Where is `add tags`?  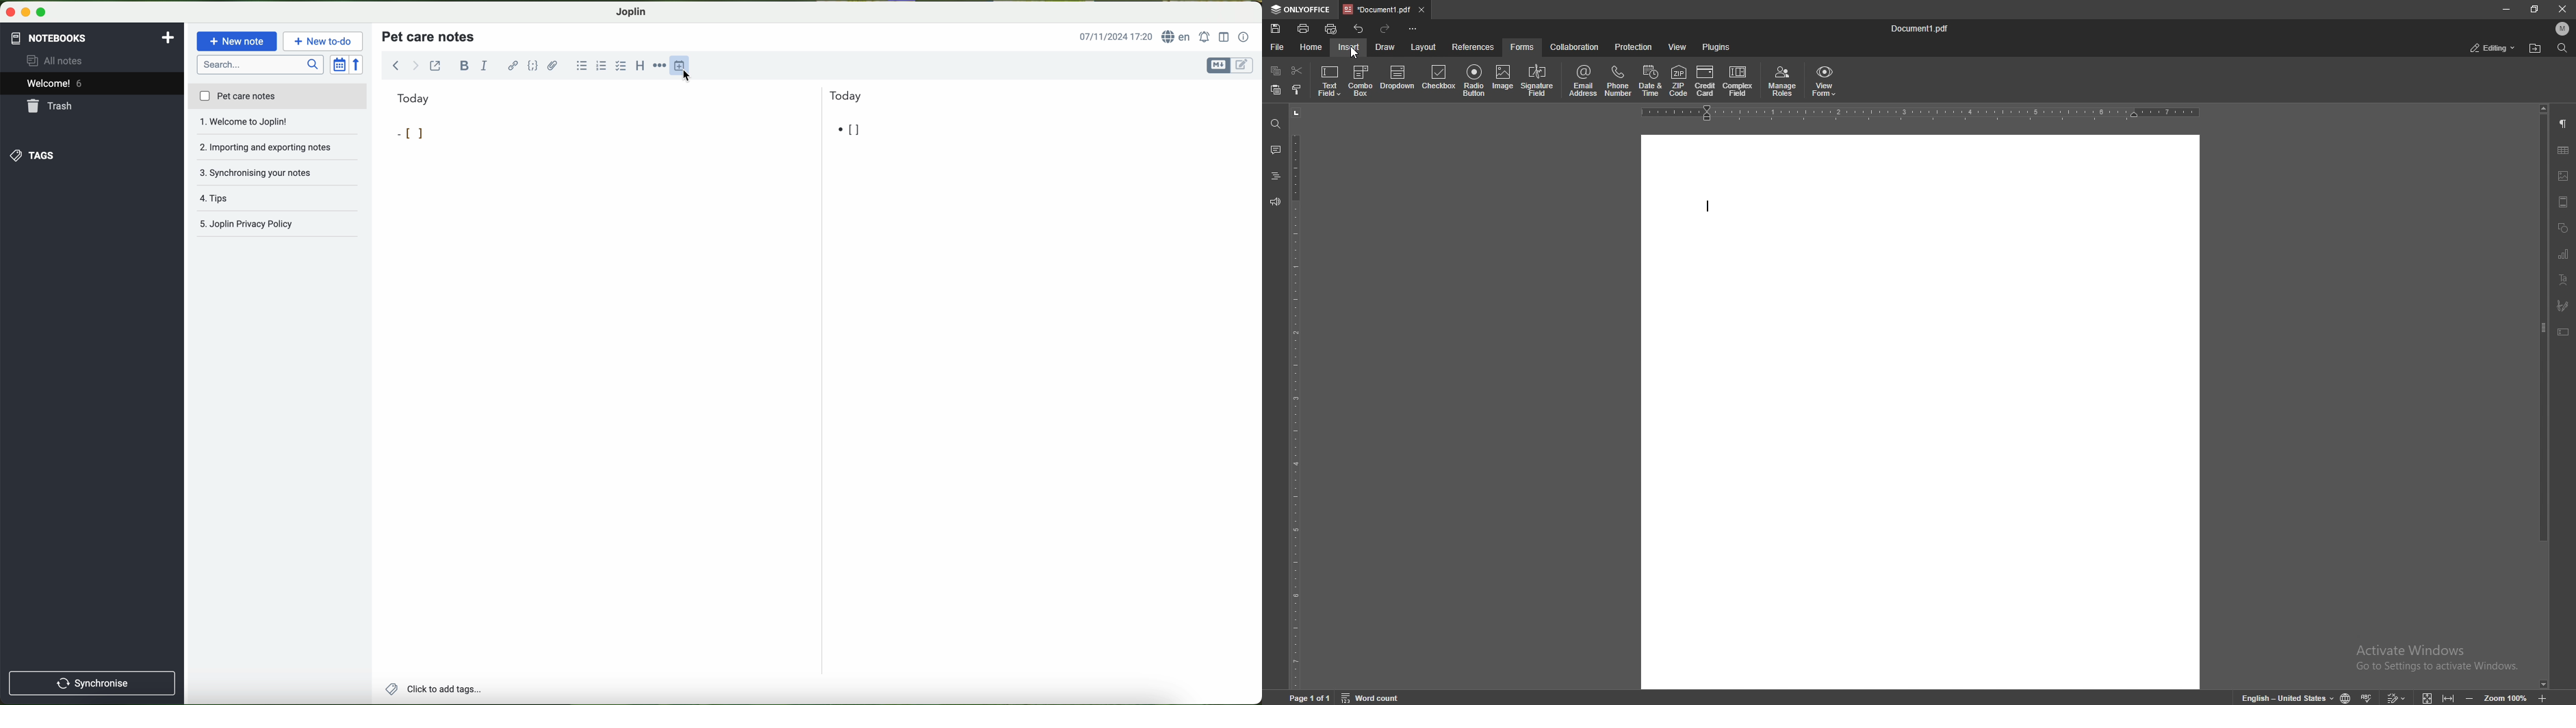
add tags is located at coordinates (433, 690).